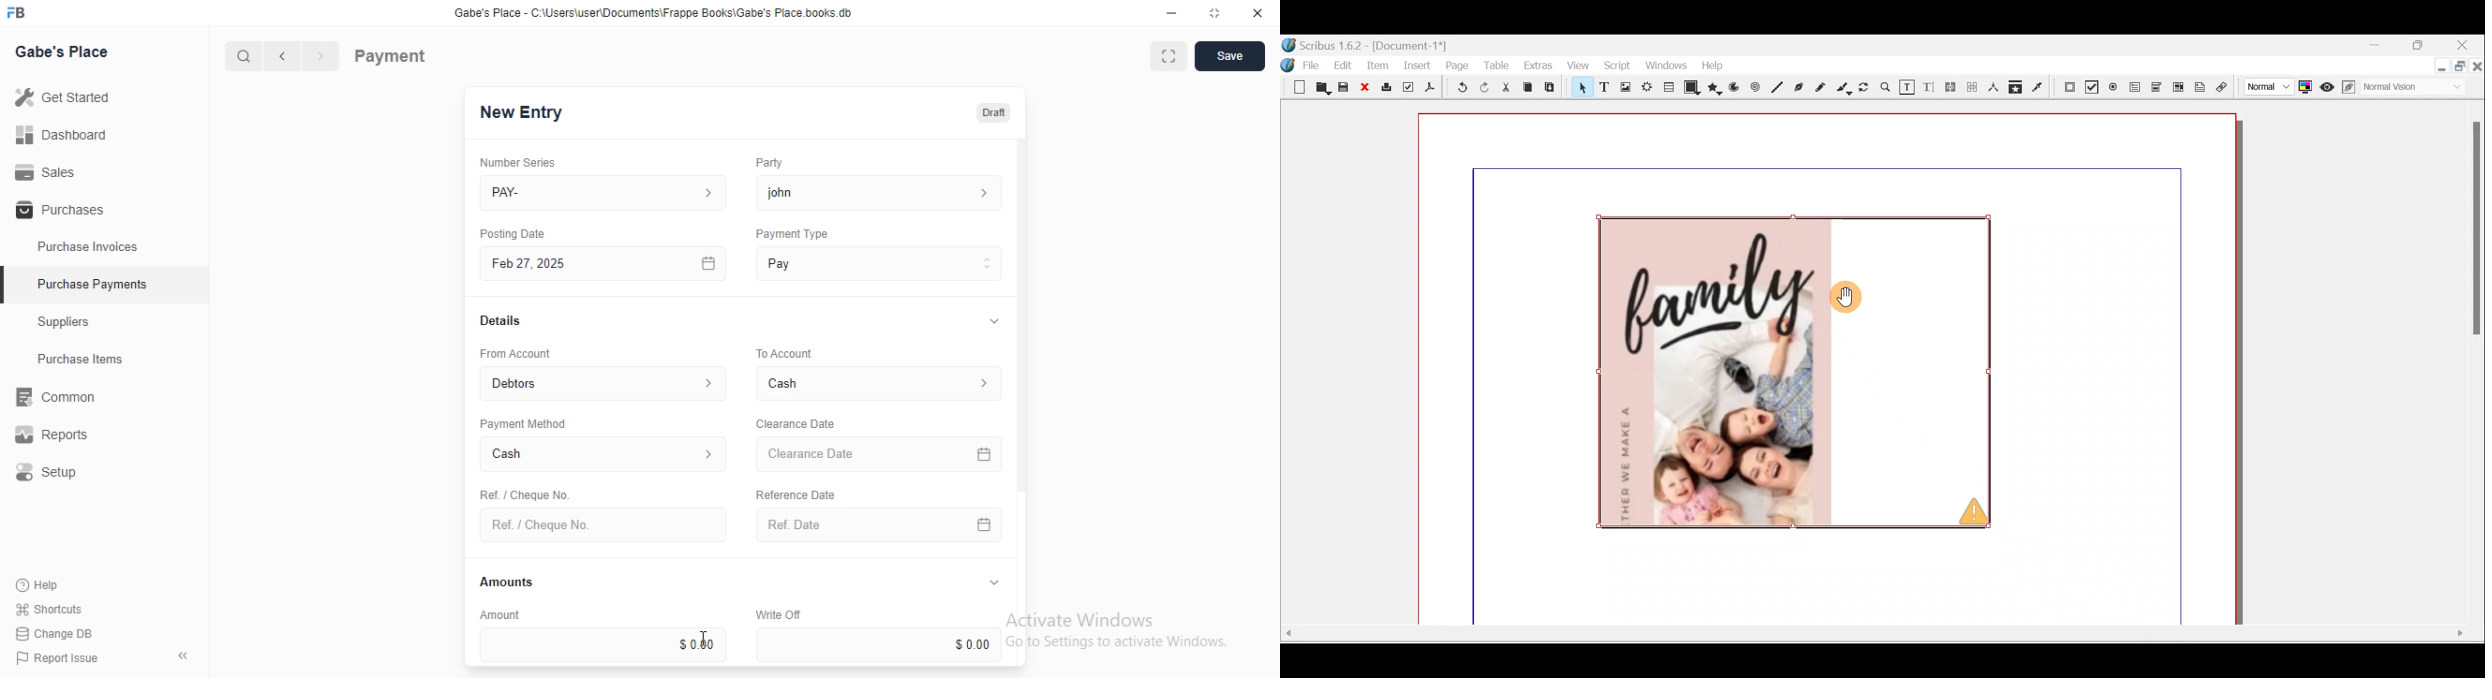 Image resolution: width=2492 pixels, height=700 pixels. Describe the element at coordinates (59, 435) in the screenshot. I see `Reports.` at that location.